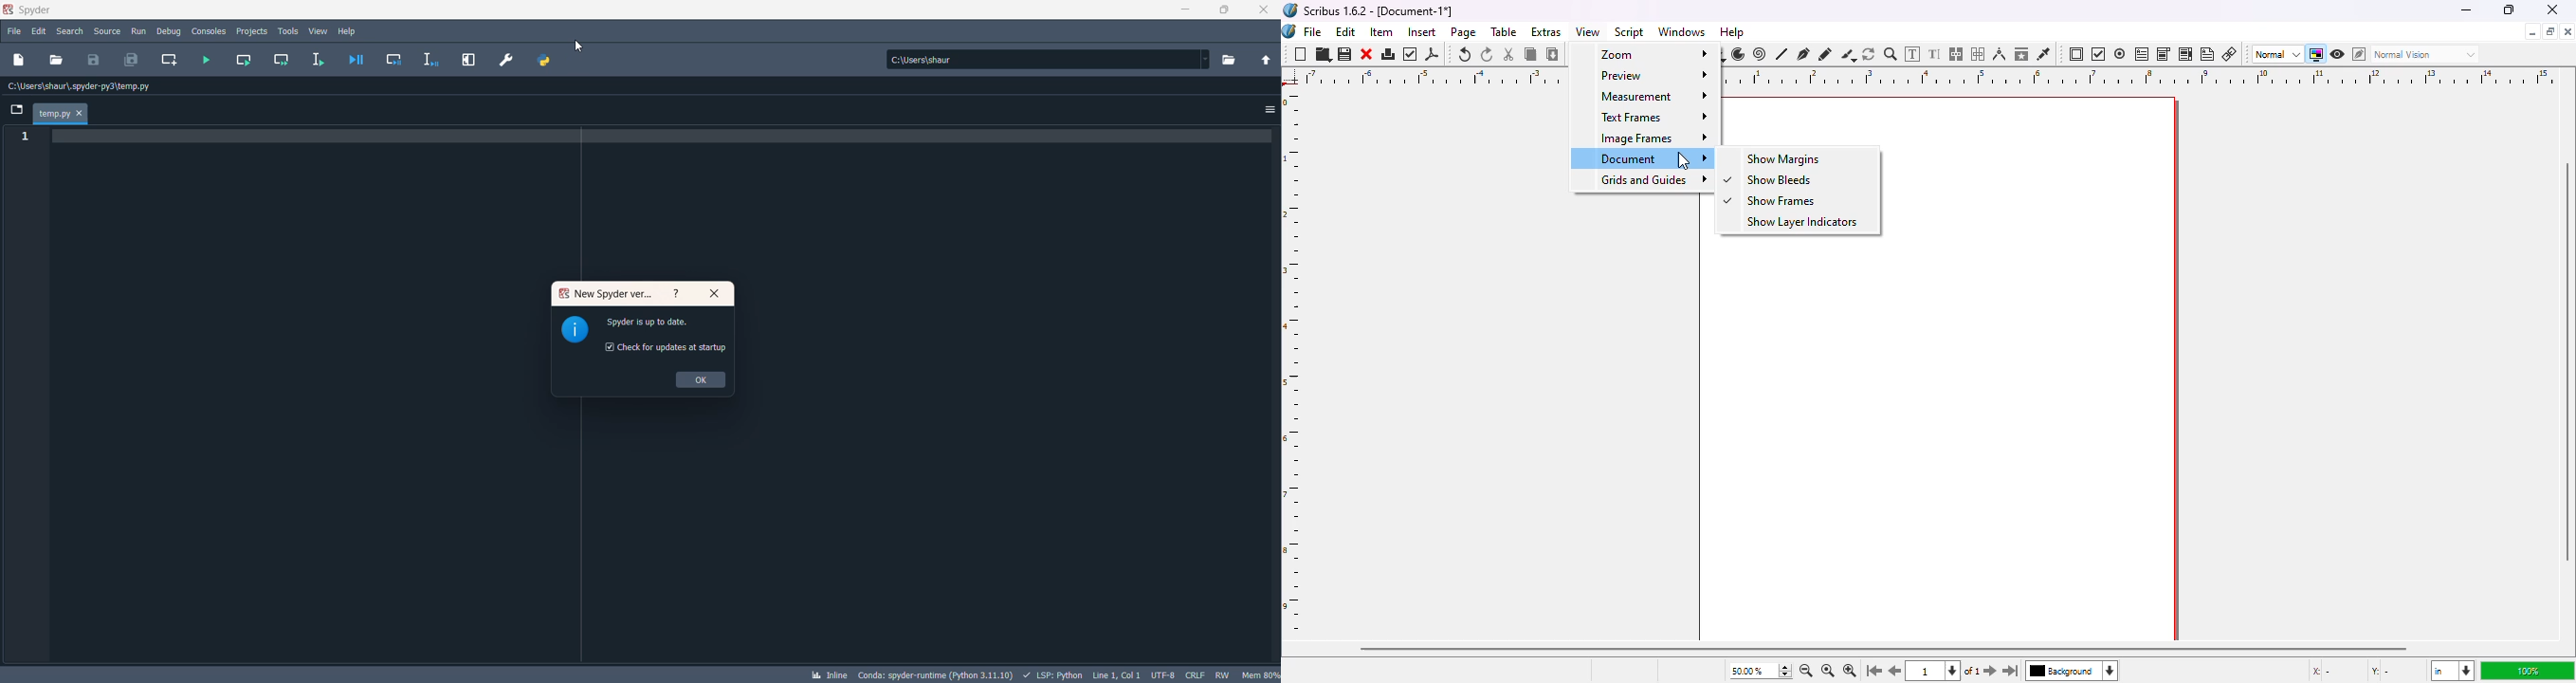  Describe the element at coordinates (1262, 674) in the screenshot. I see `memory usage` at that location.